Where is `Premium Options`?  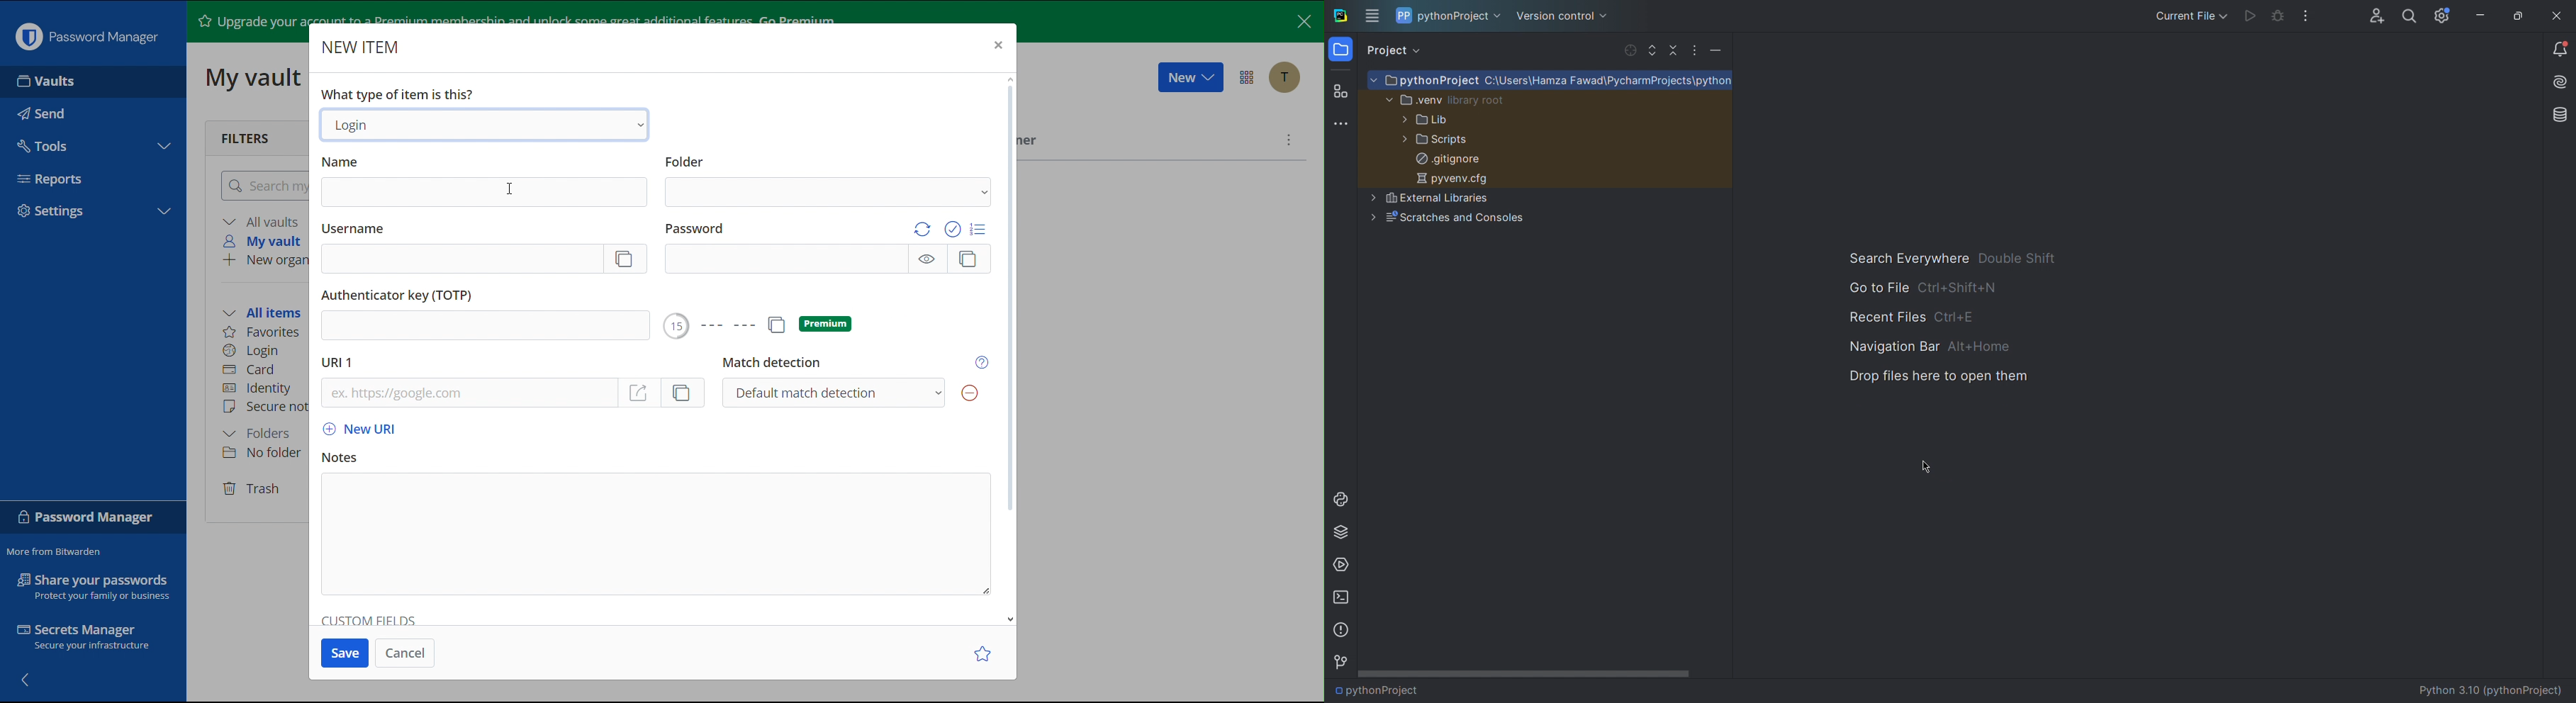
Premium Options is located at coordinates (771, 325).